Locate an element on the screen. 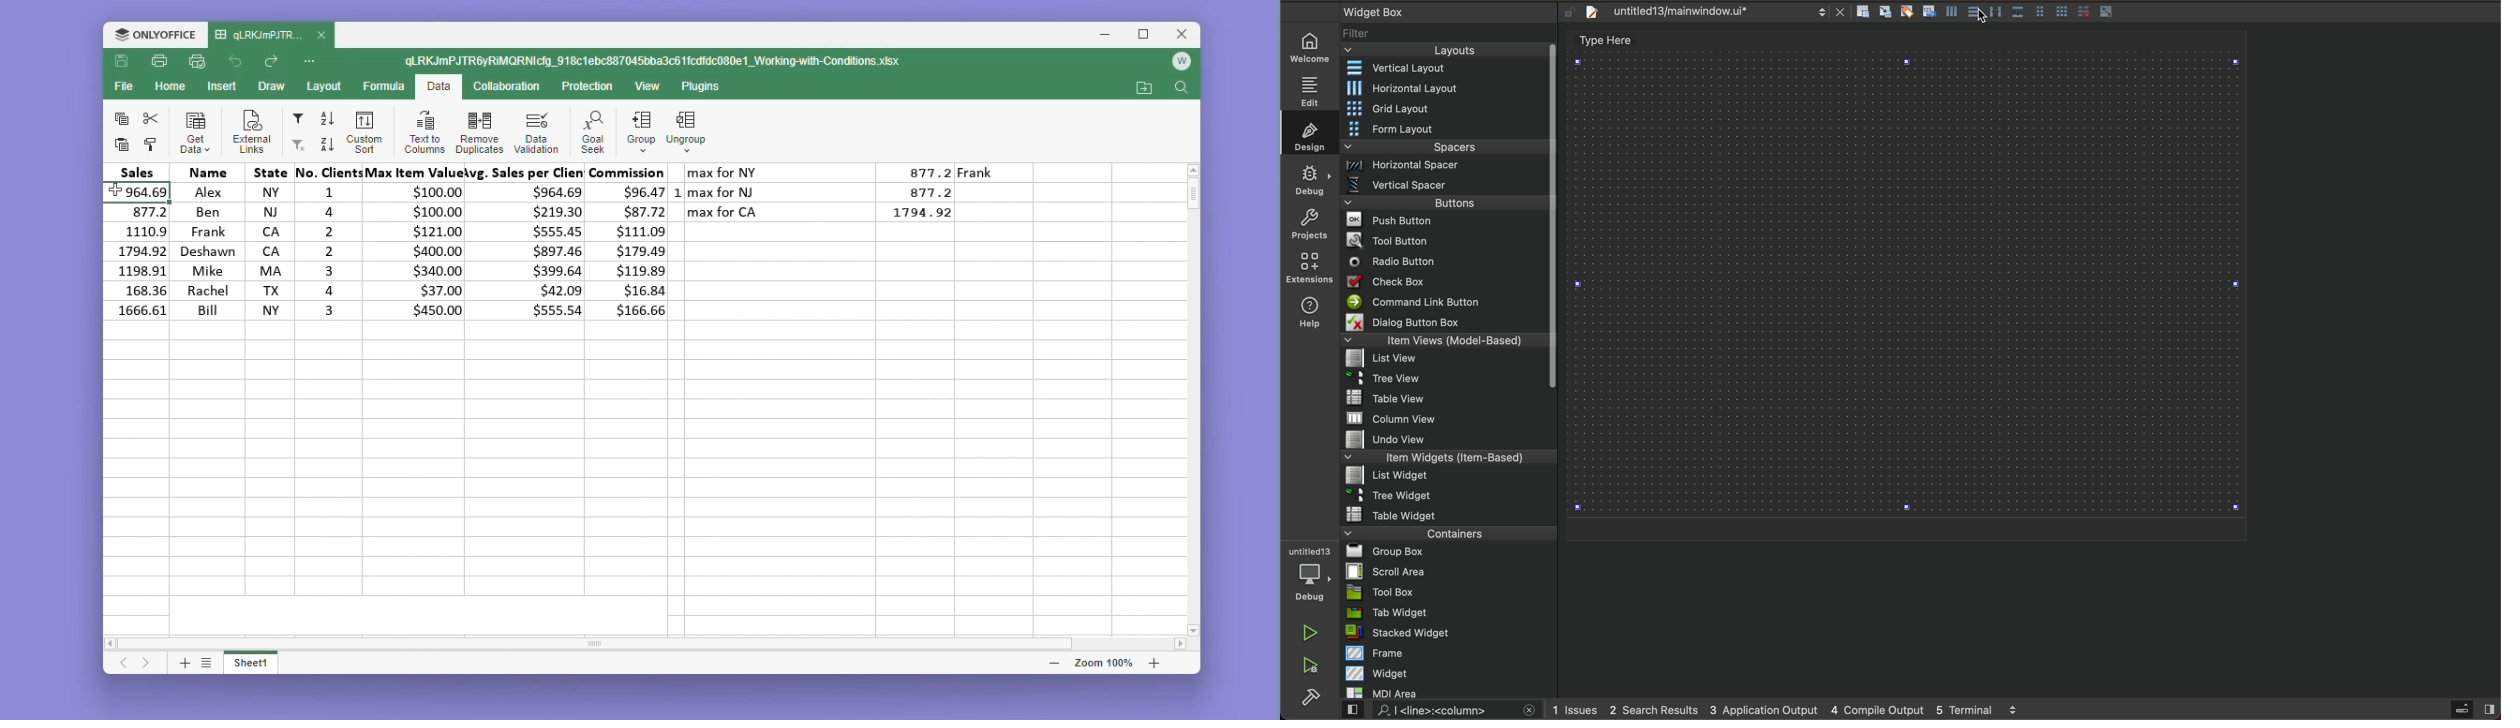  Search is located at coordinates (1181, 89).